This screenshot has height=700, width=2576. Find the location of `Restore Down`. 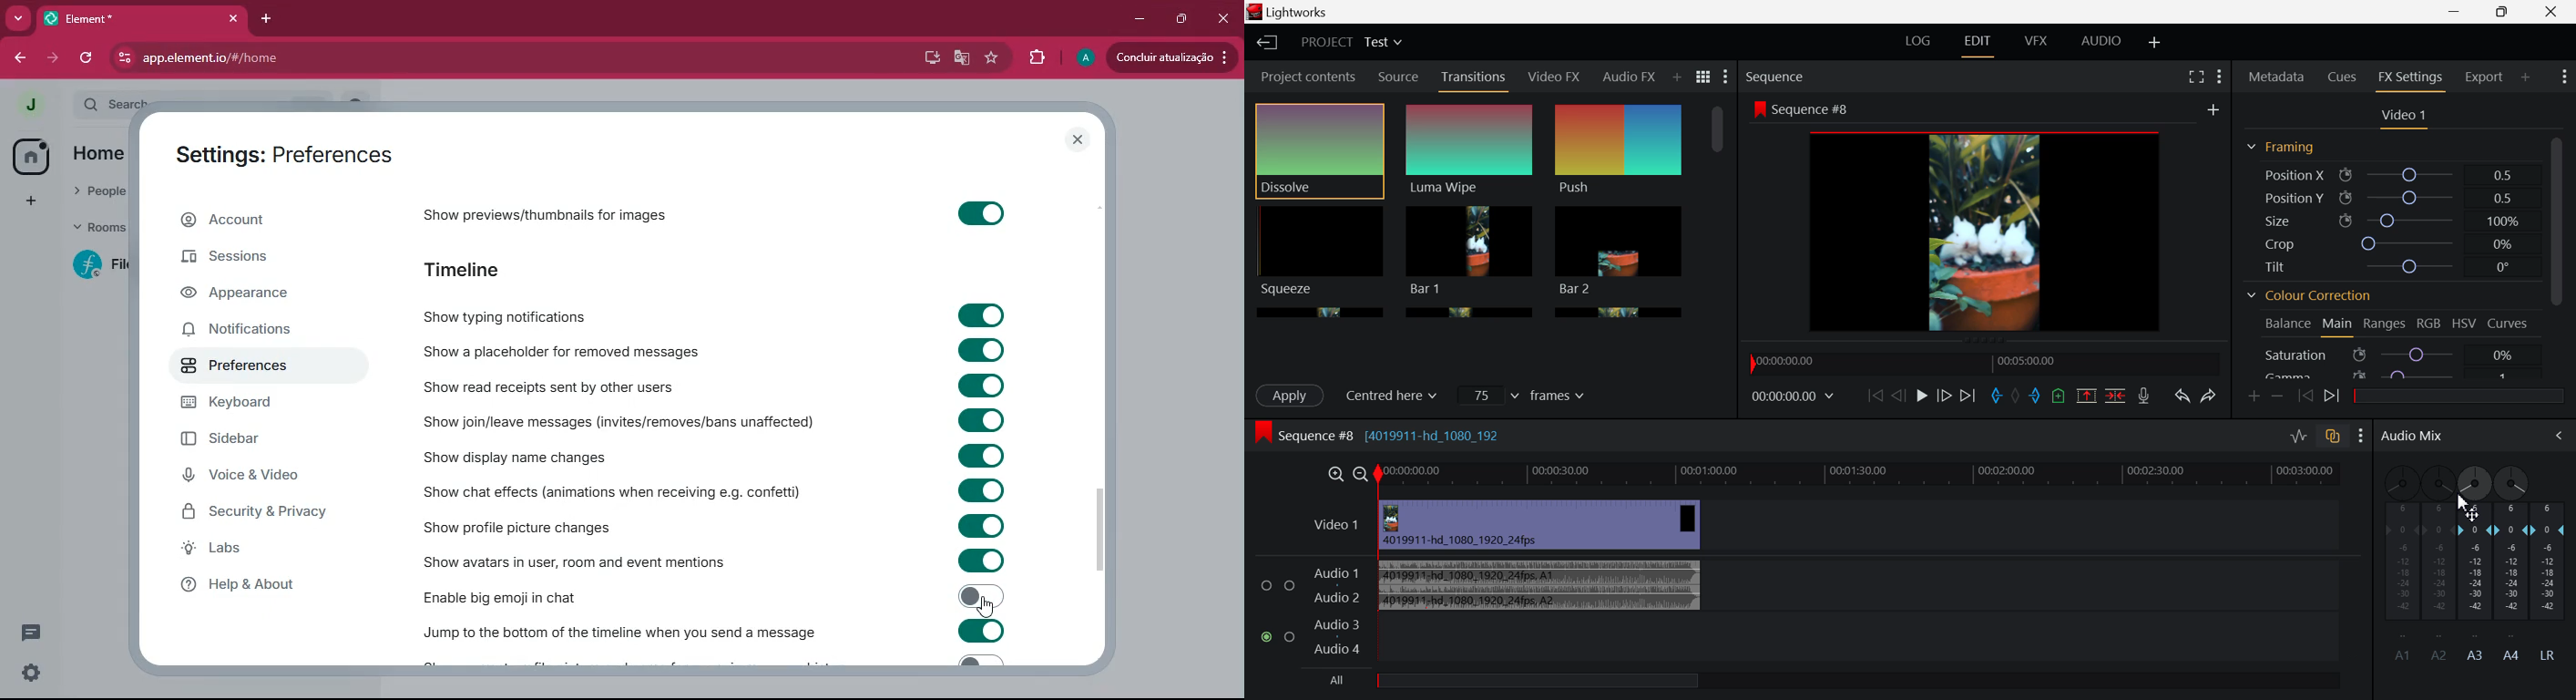

Restore Down is located at coordinates (2455, 12).